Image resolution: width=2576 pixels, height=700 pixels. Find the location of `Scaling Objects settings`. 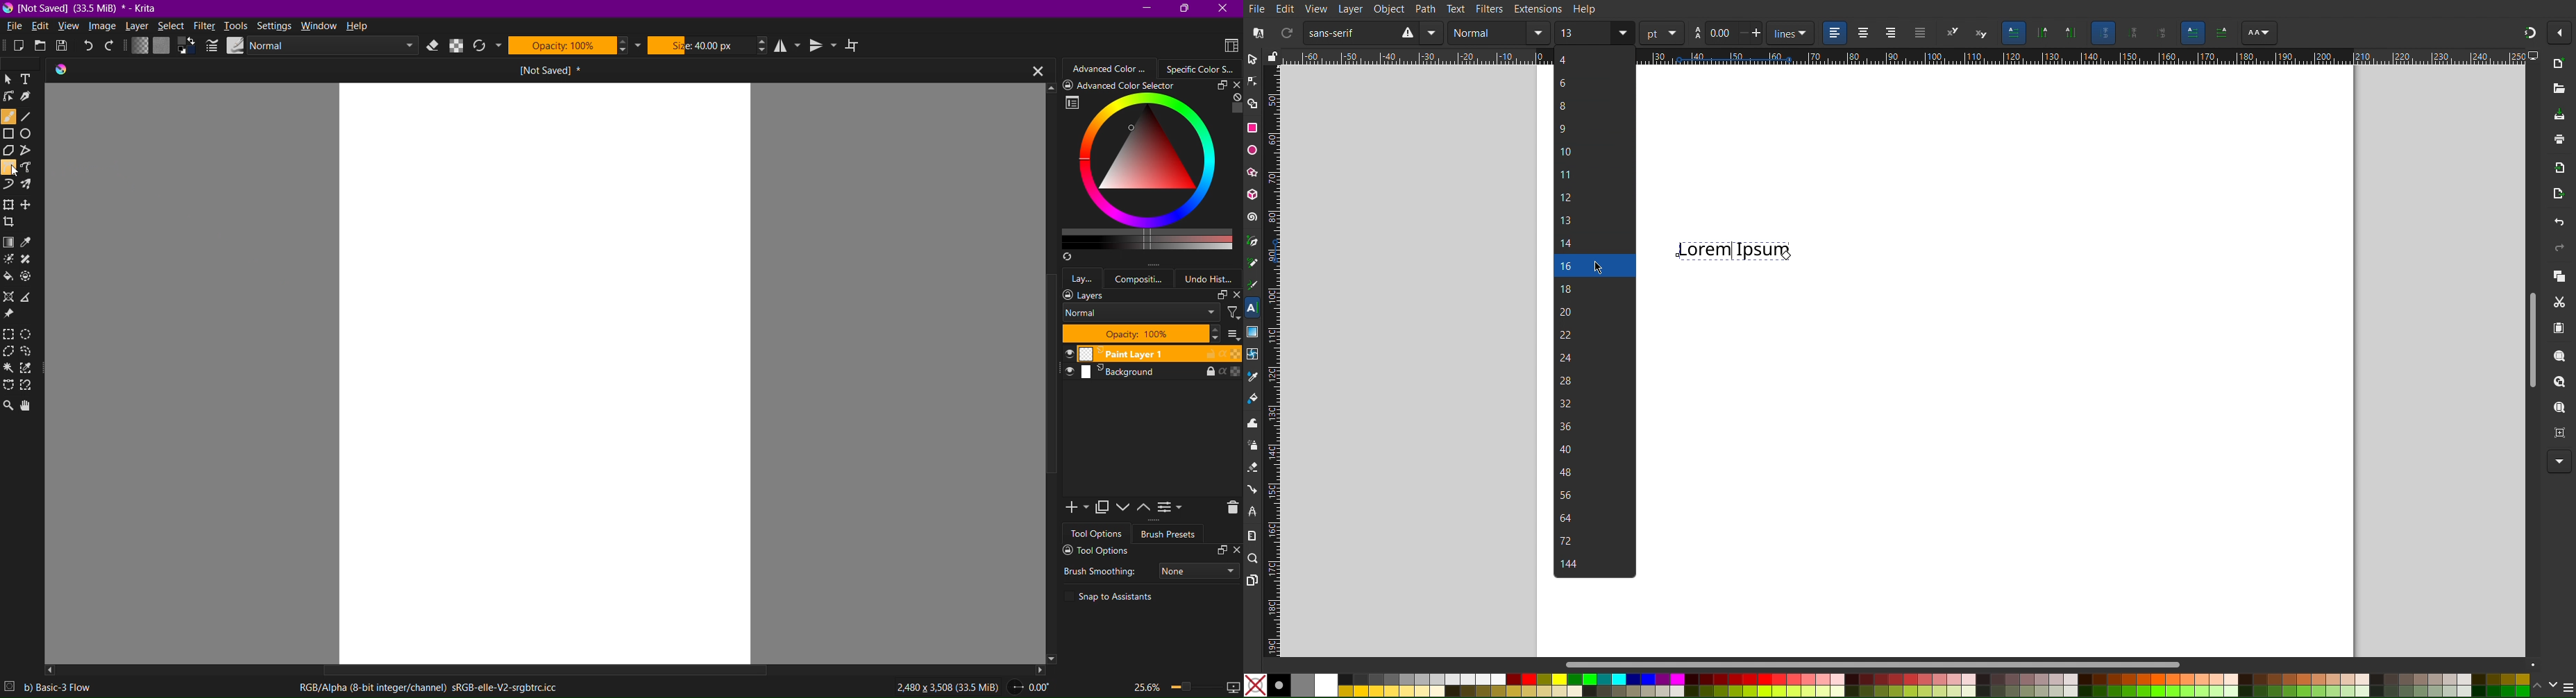

Scaling Objects settings is located at coordinates (2103, 33).